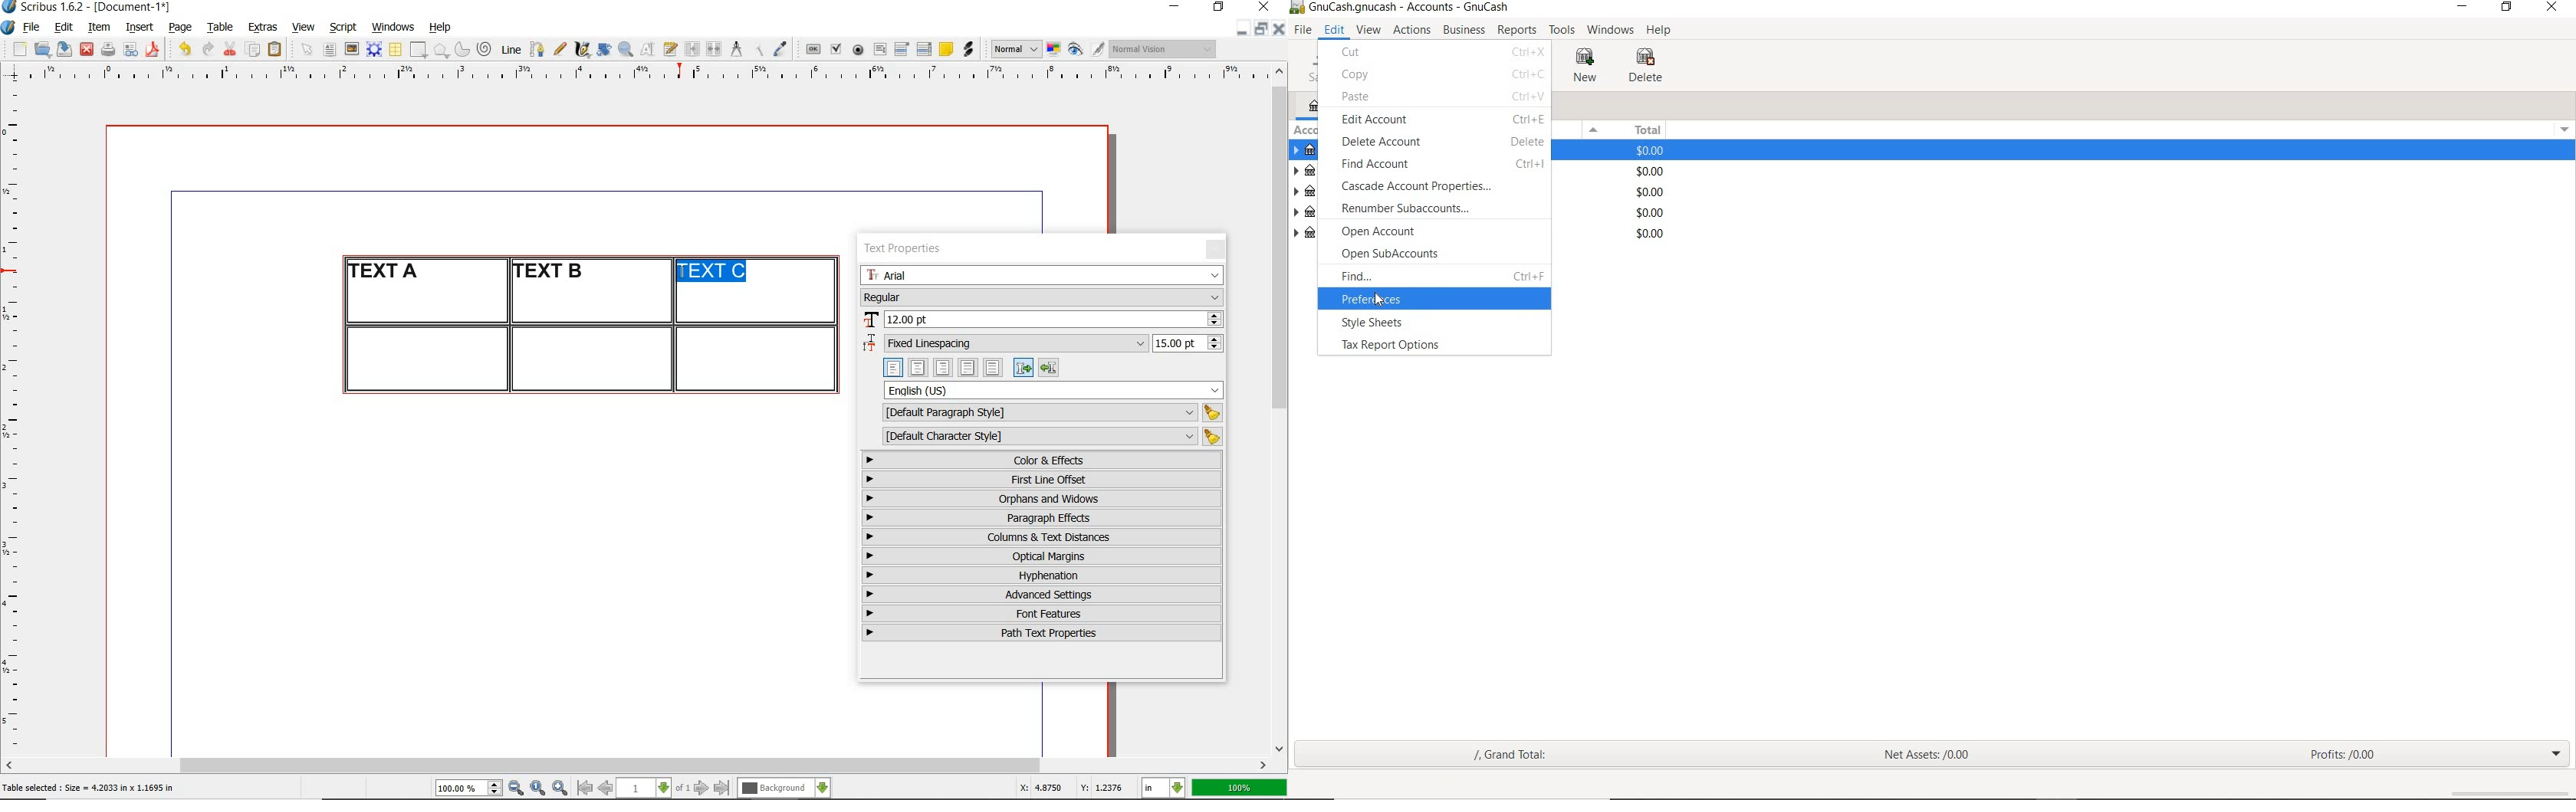  Describe the element at coordinates (714, 50) in the screenshot. I see `unlink text frames` at that location.